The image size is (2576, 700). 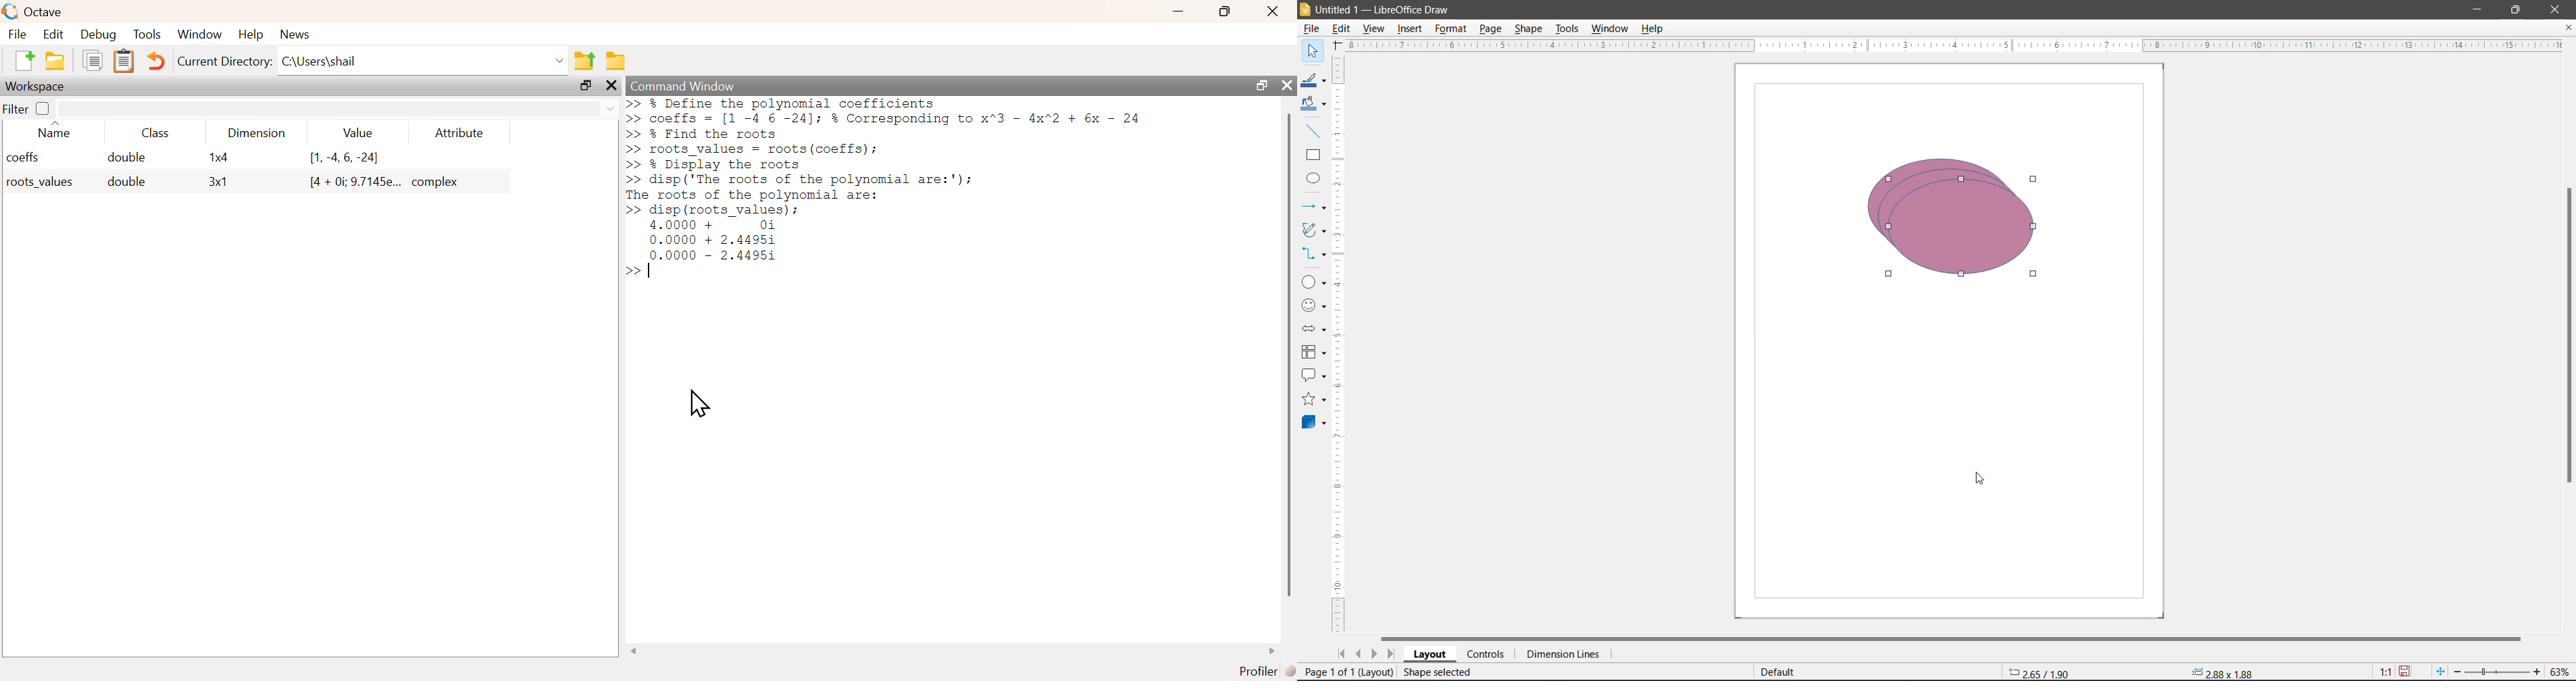 I want to click on Profiler, so click(x=1264, y=670).